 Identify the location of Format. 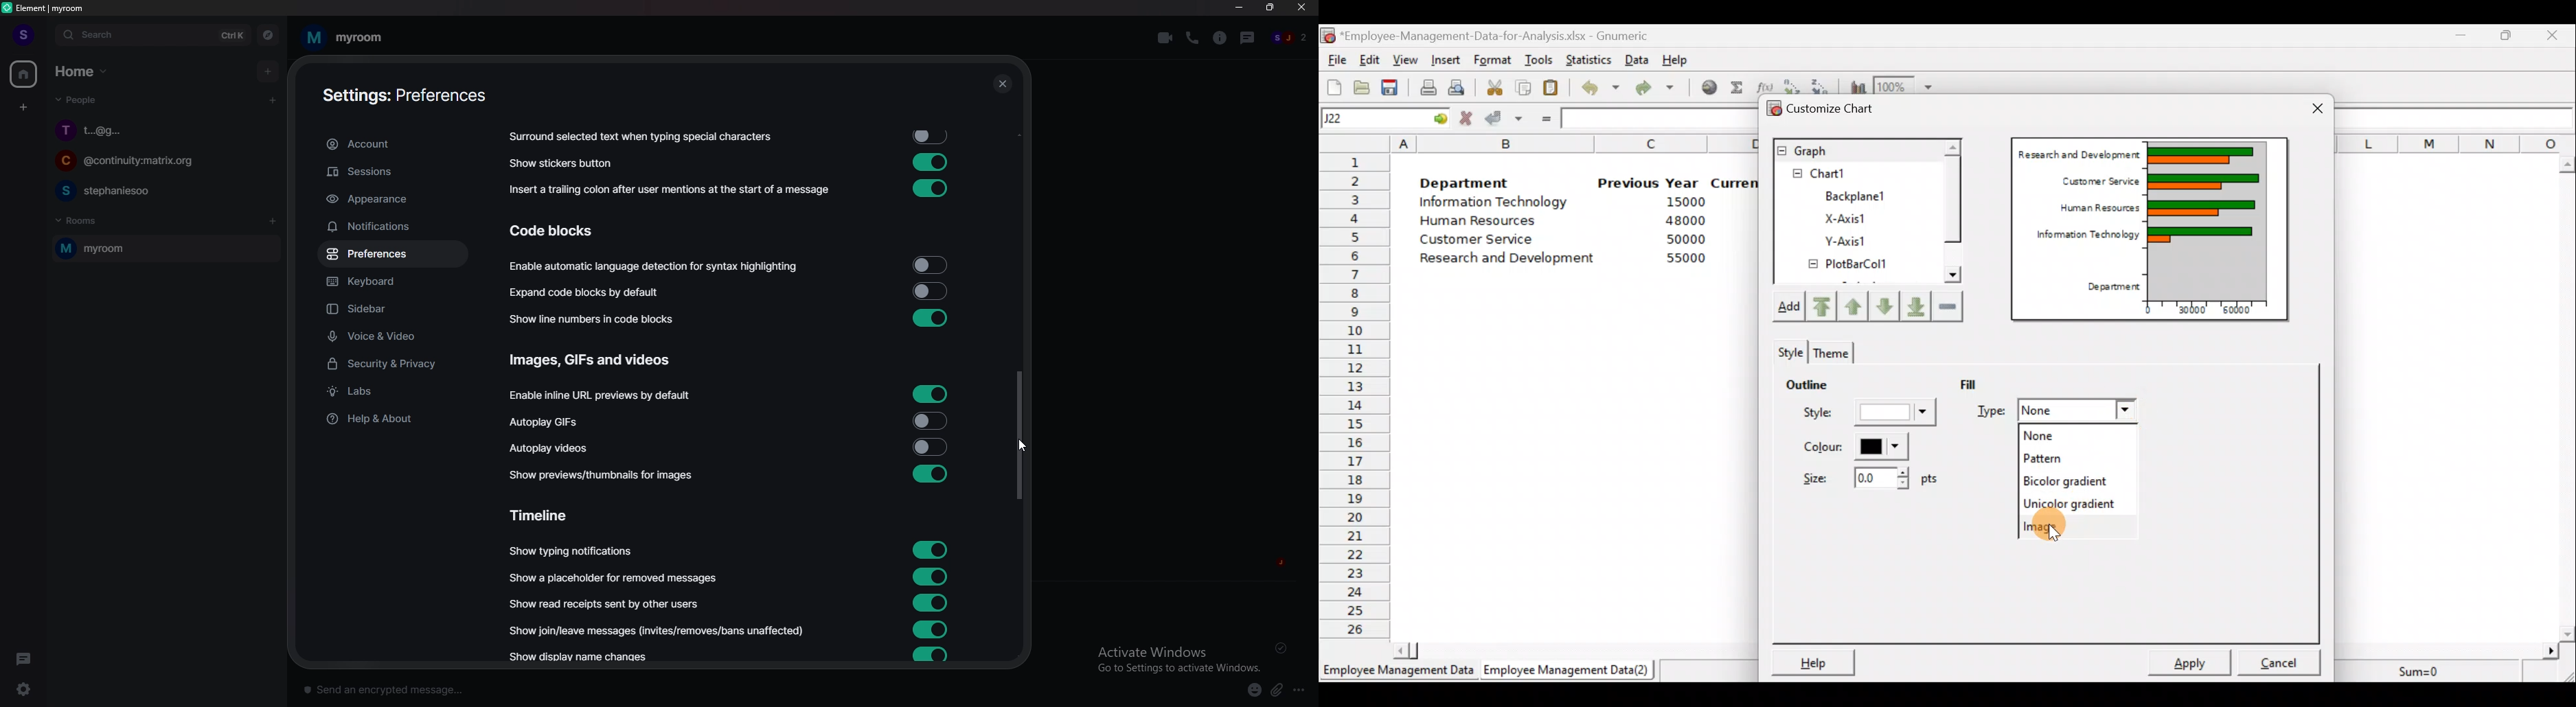
(1494, 58).